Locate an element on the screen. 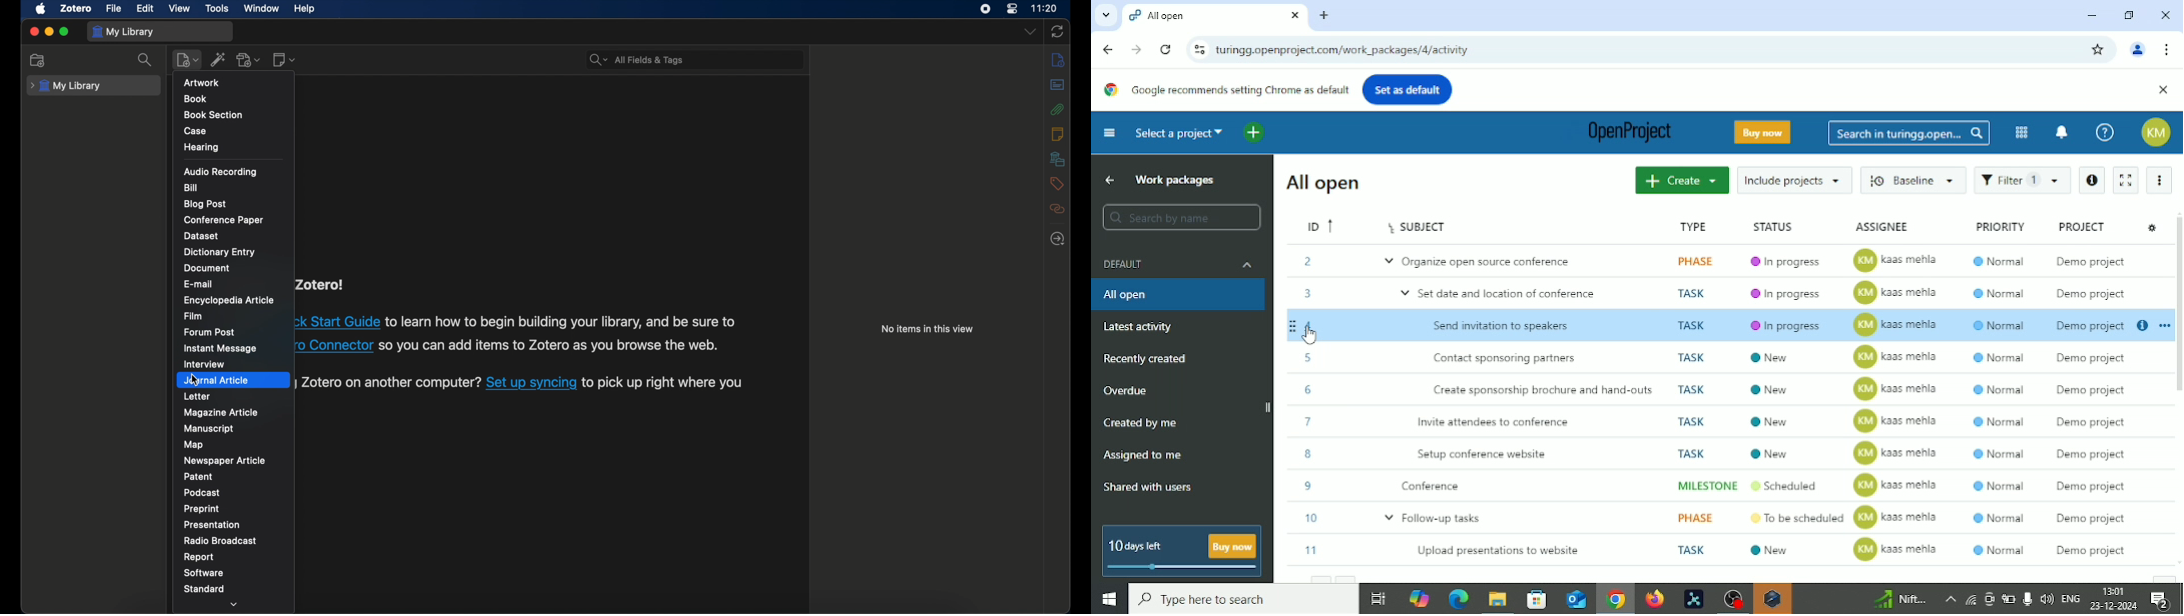 This screenshot has width=2184, height=616. no items in this view is located at coordinates (928, 330).